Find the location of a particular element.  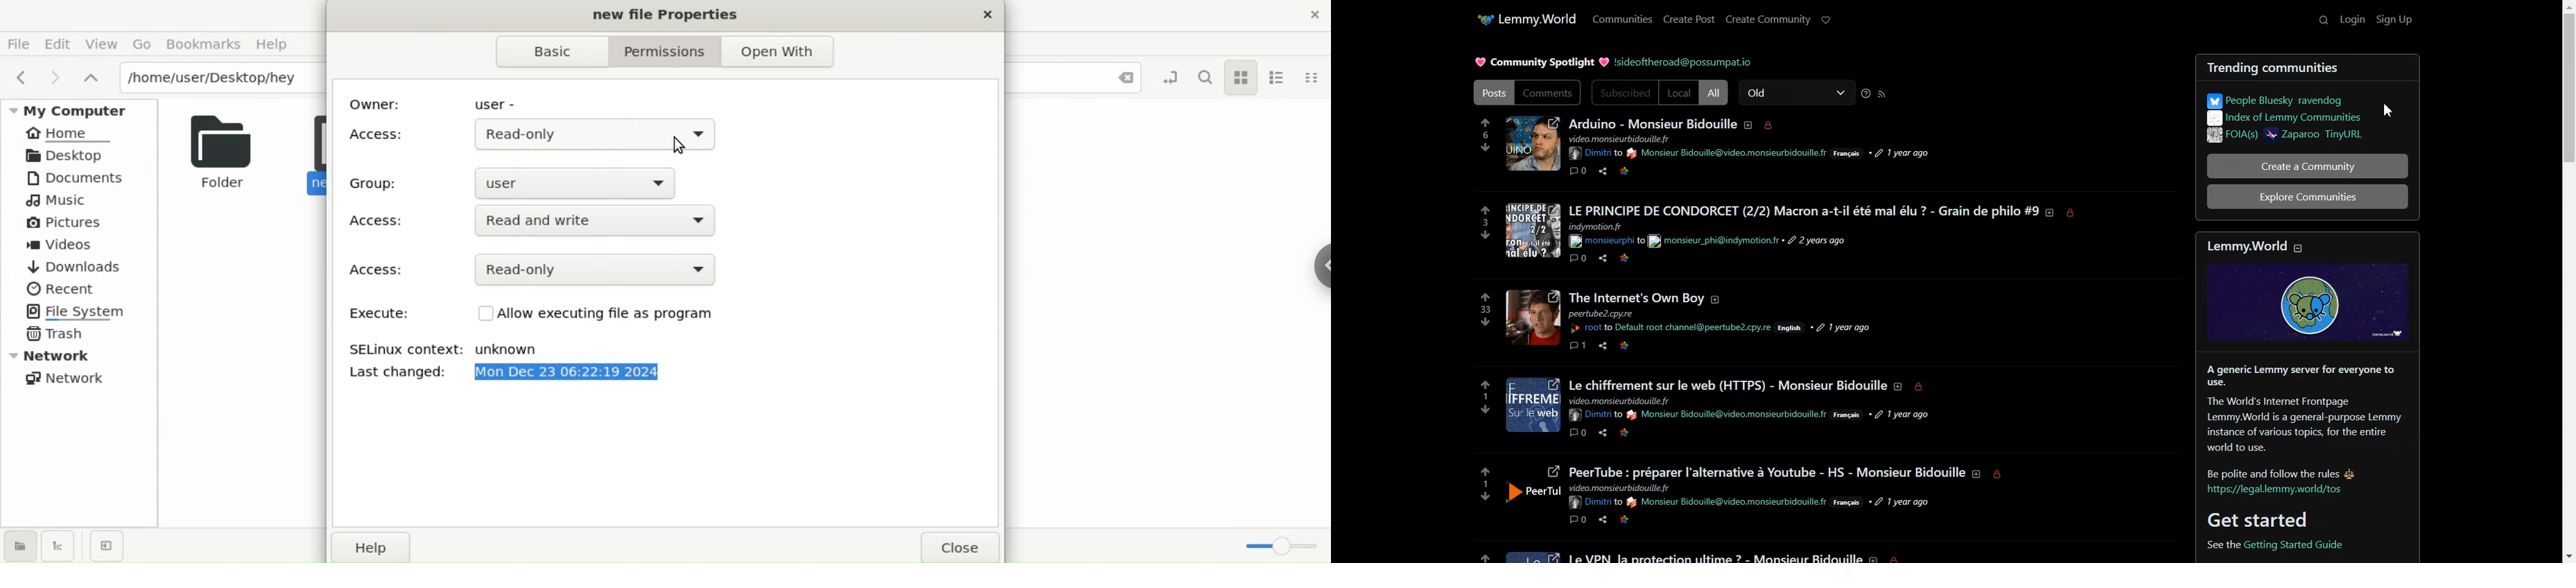

Login is located at coordinates (2352, 19).